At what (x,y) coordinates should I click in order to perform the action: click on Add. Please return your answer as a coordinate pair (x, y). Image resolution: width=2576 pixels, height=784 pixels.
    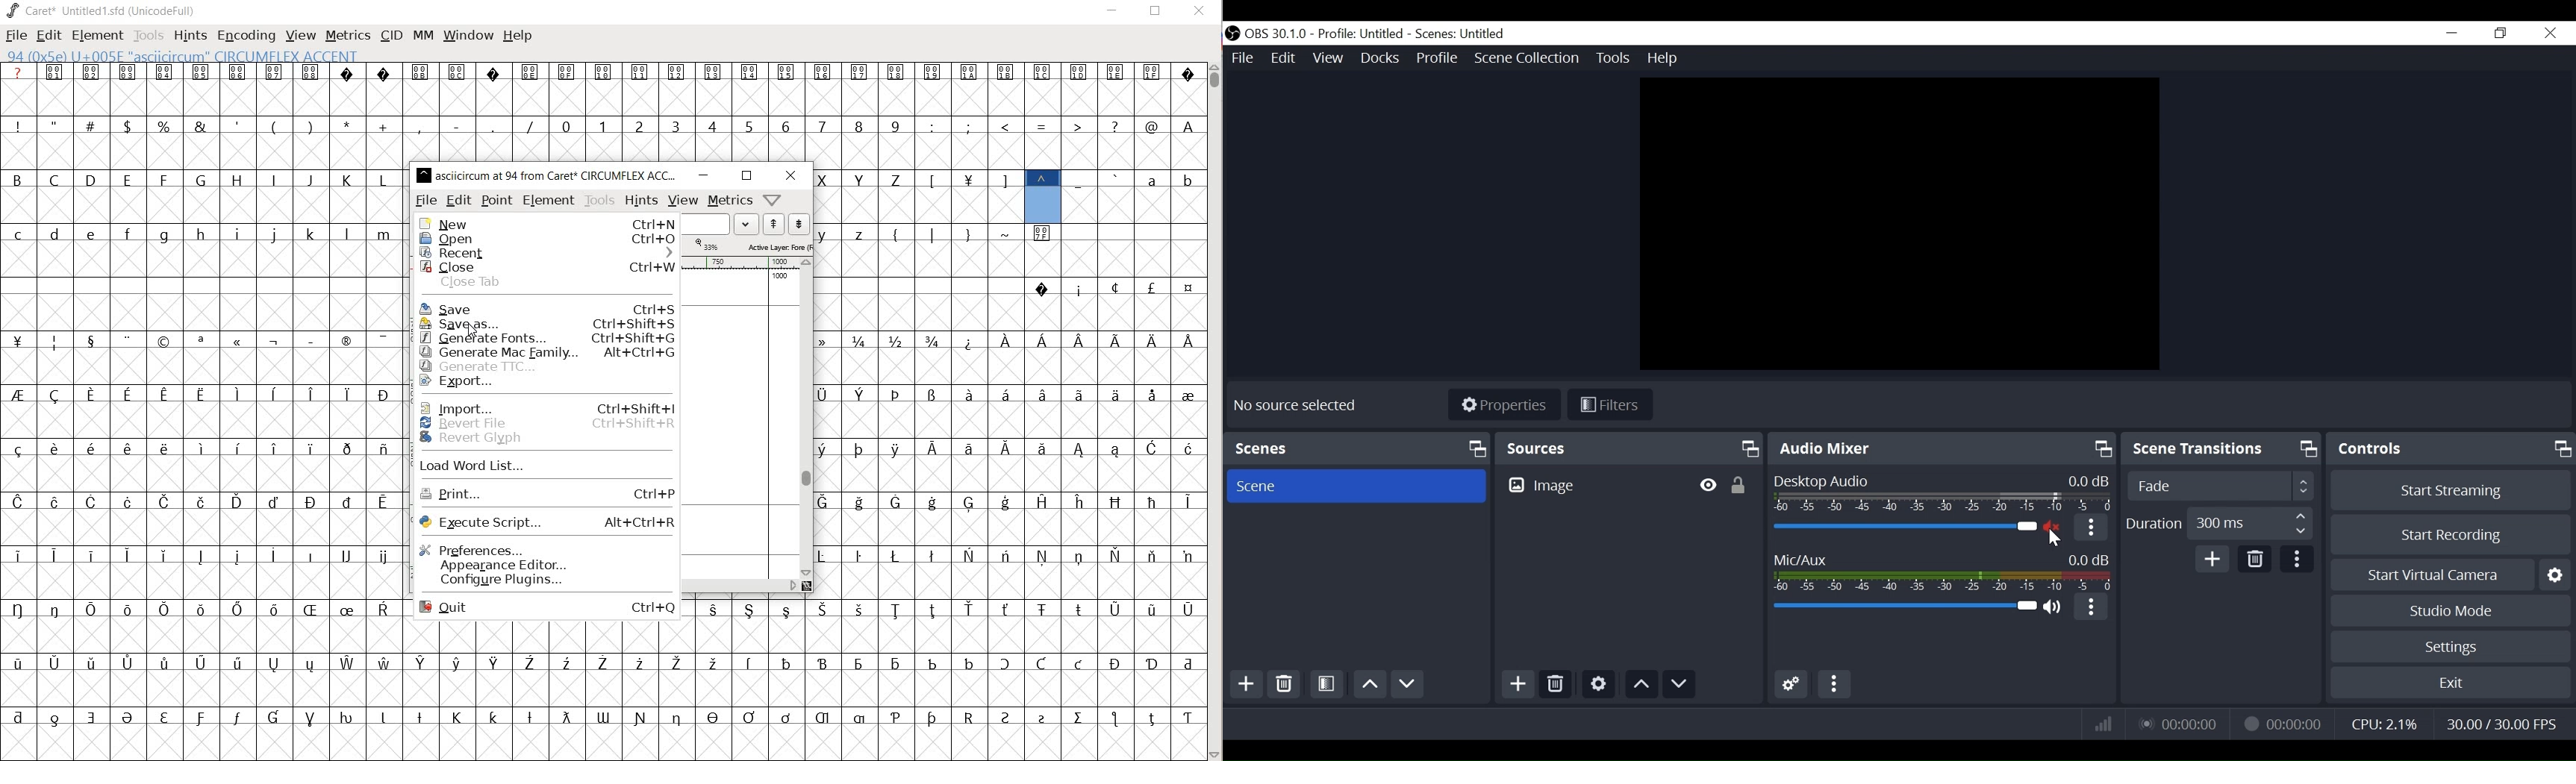
    Looking at the image, I should click on (2211, 559).